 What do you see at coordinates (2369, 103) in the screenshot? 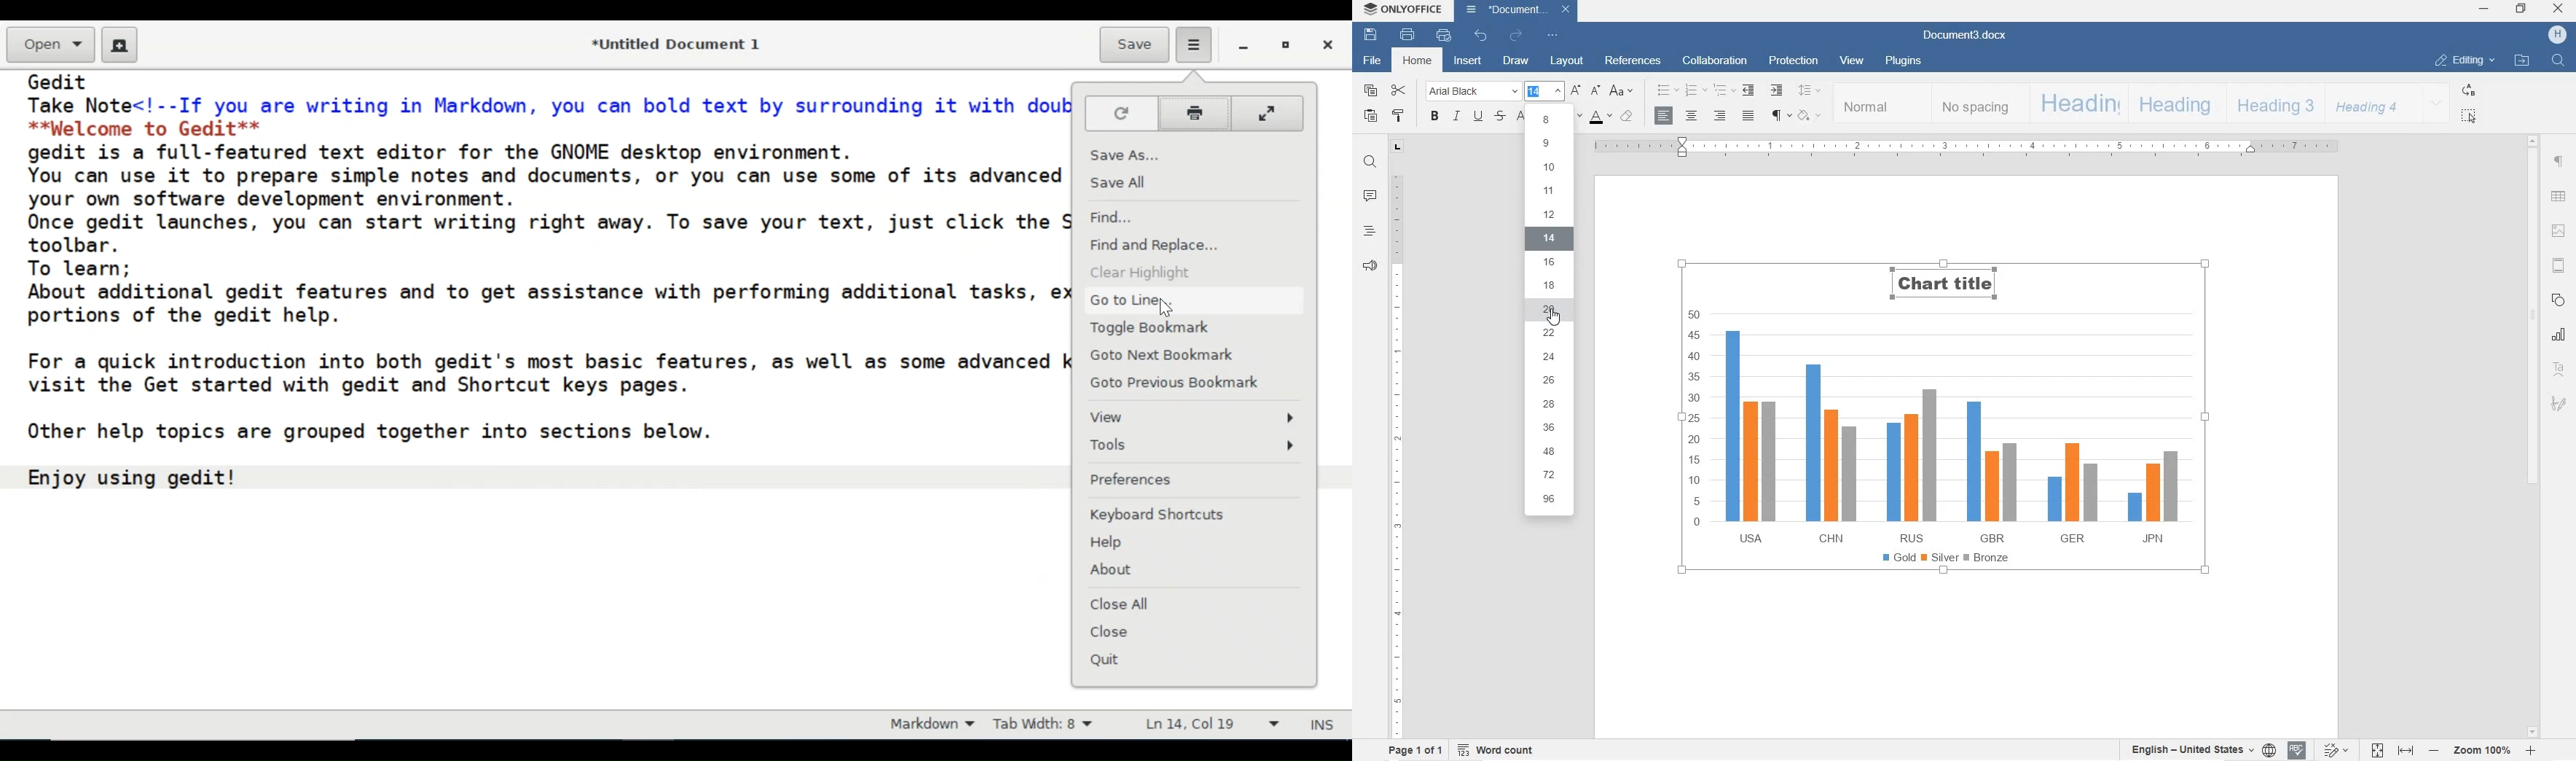
I see `HEADING 4` at bounding box center [2369, 103].